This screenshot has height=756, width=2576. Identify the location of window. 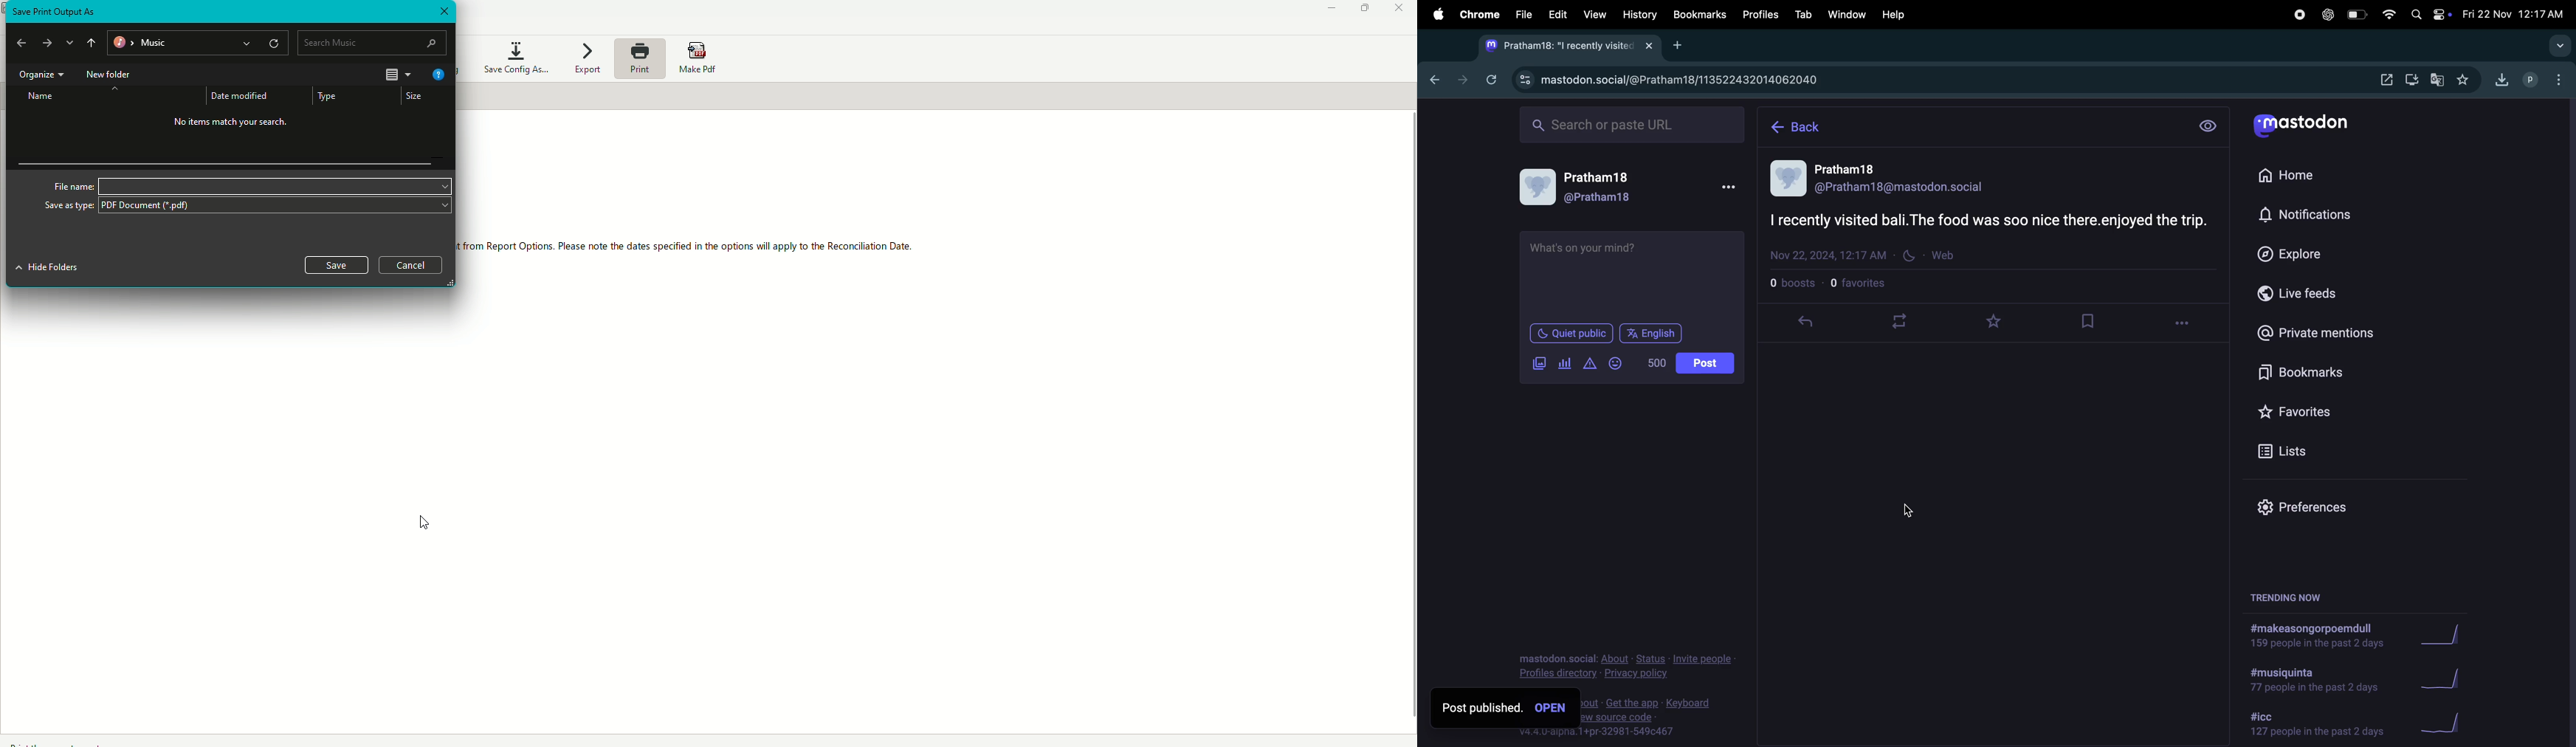
(1847, 12).